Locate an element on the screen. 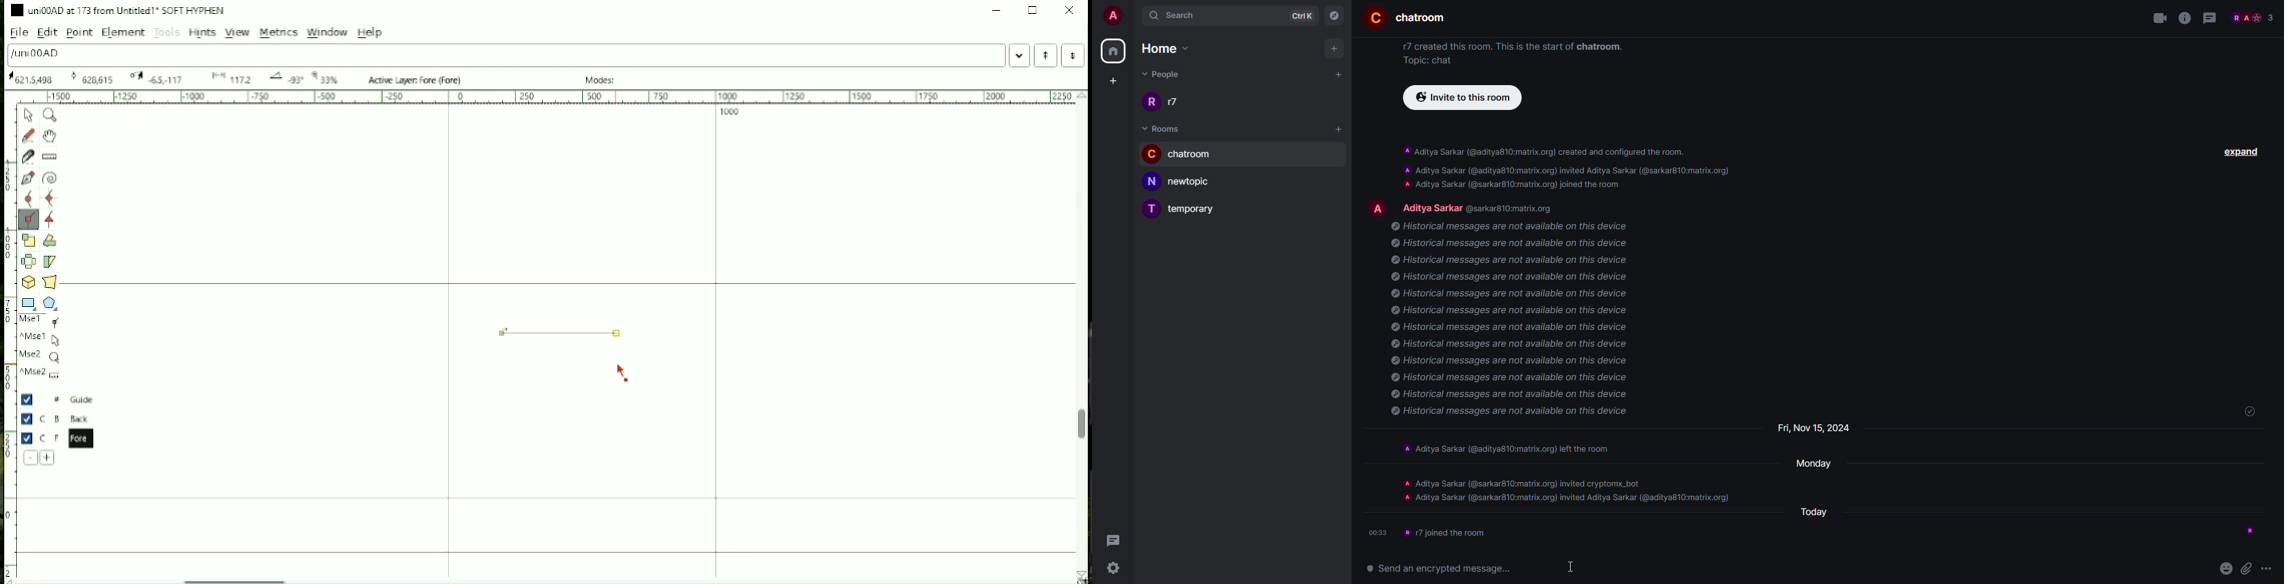 This screenshot has width=2296, height=588. day is located at coordinates (1808, 427).